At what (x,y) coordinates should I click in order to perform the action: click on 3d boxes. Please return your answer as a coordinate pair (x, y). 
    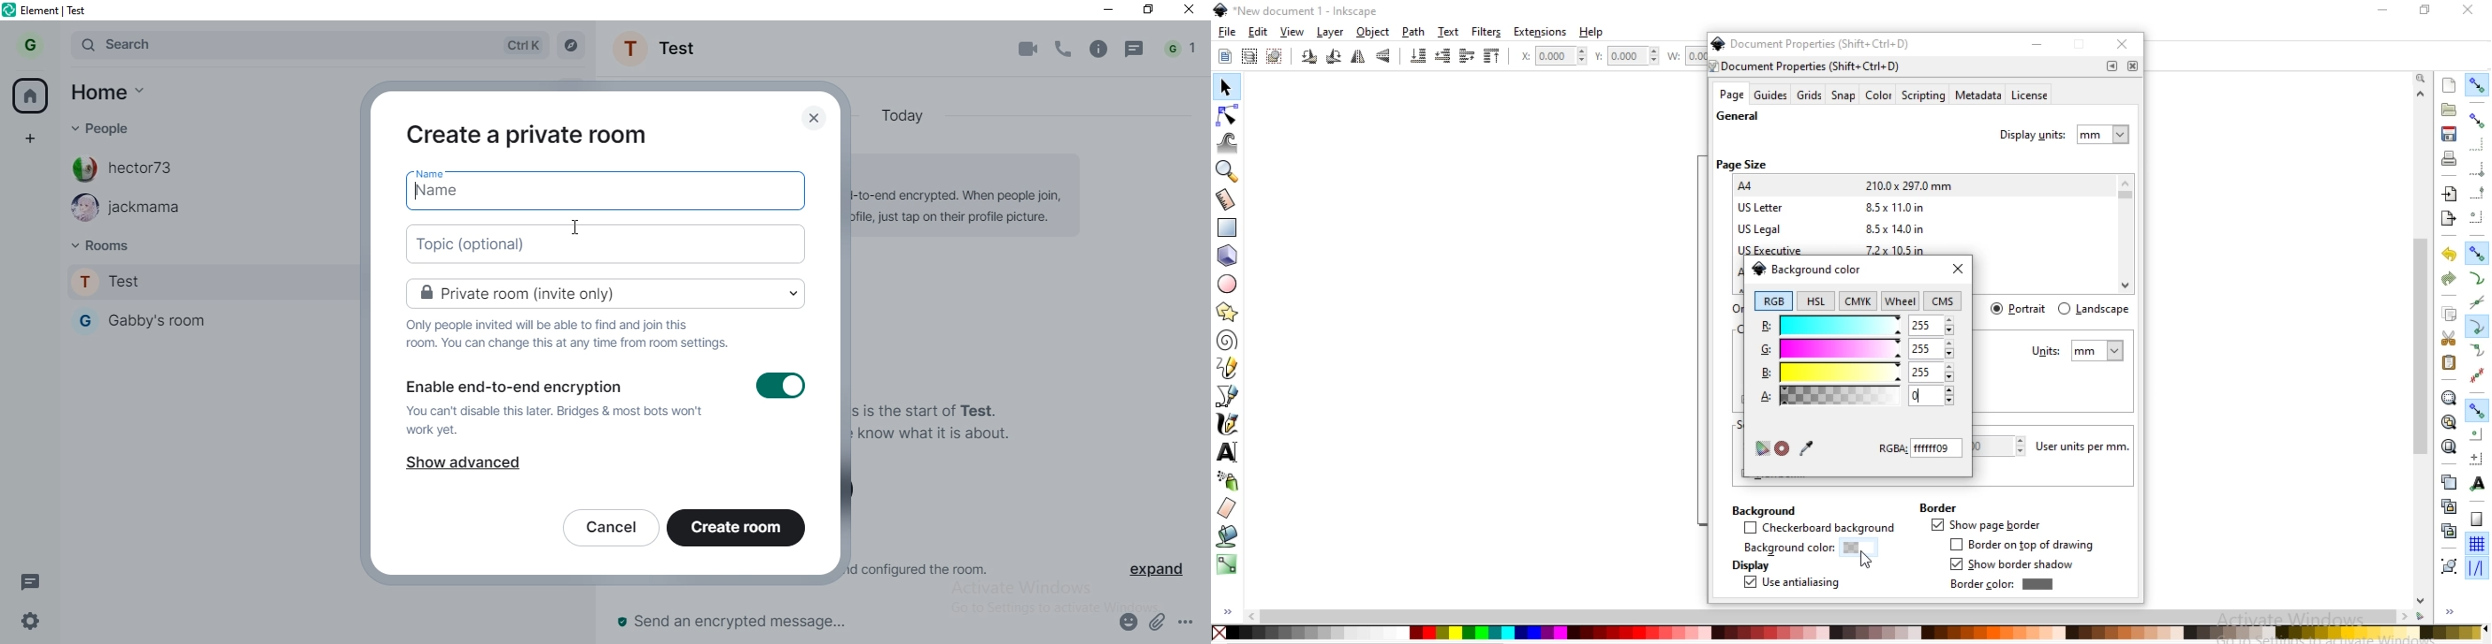
    Looking at the image, I should click on (1227, 256).